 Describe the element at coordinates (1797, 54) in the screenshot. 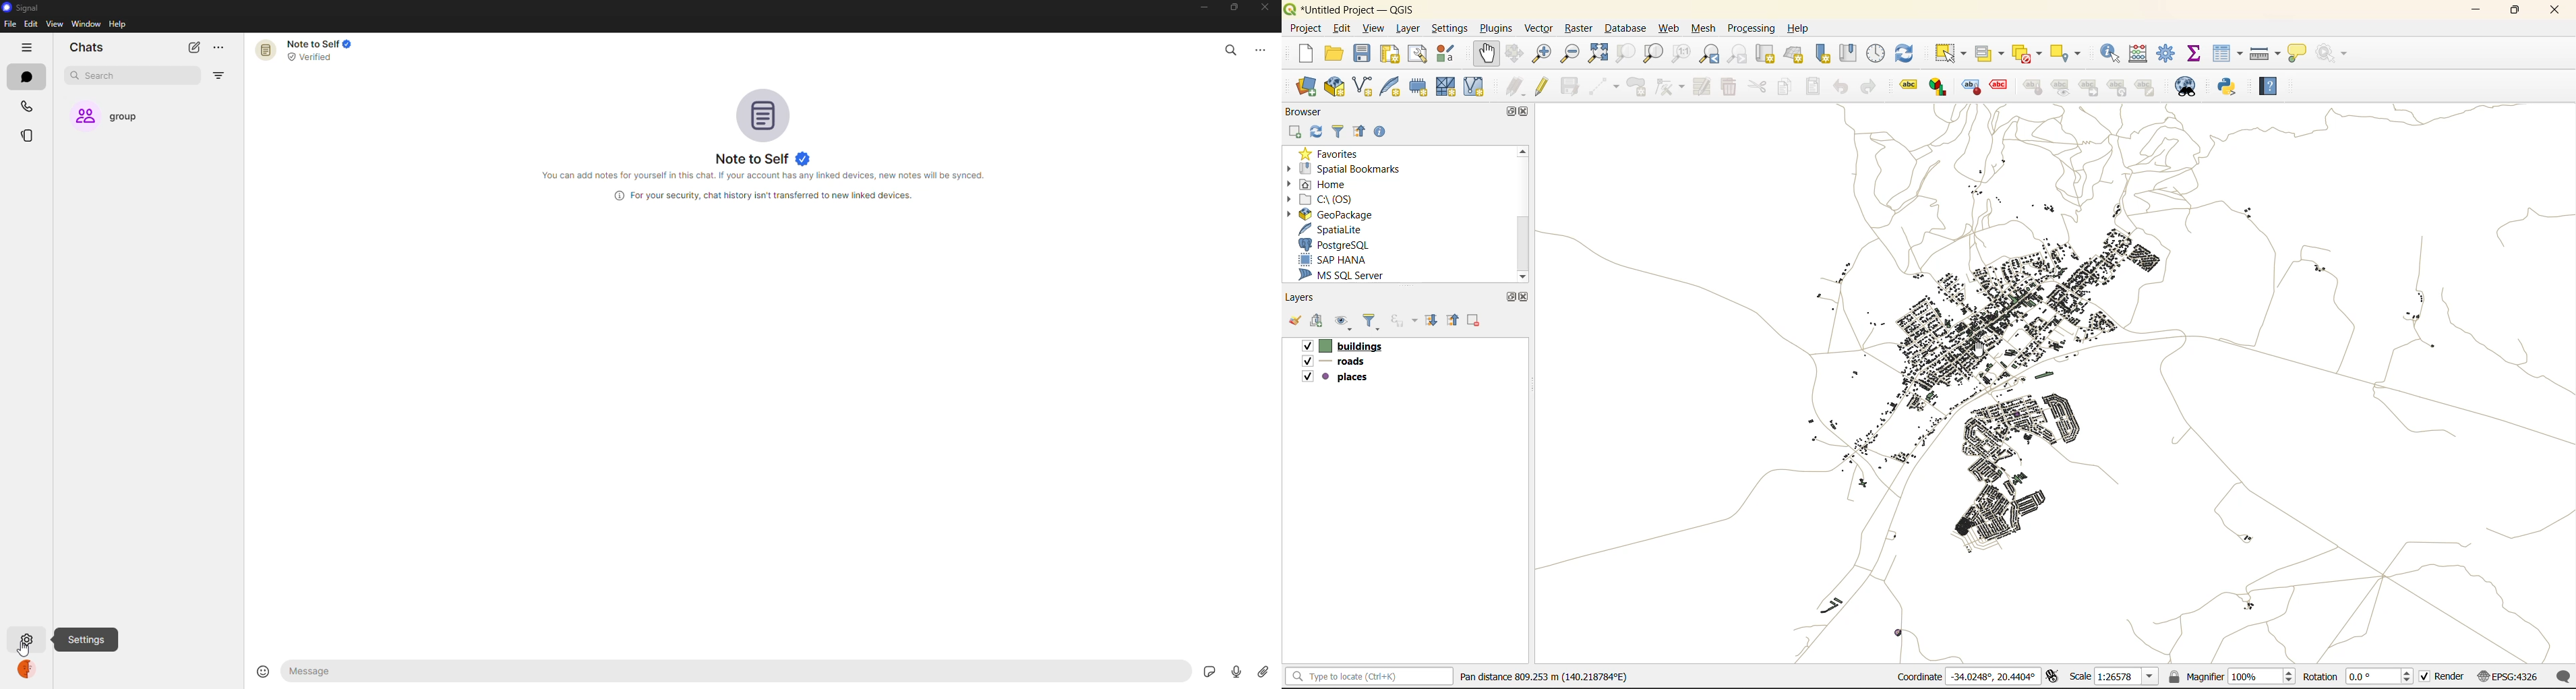

I see `new 3d map view` at that location.